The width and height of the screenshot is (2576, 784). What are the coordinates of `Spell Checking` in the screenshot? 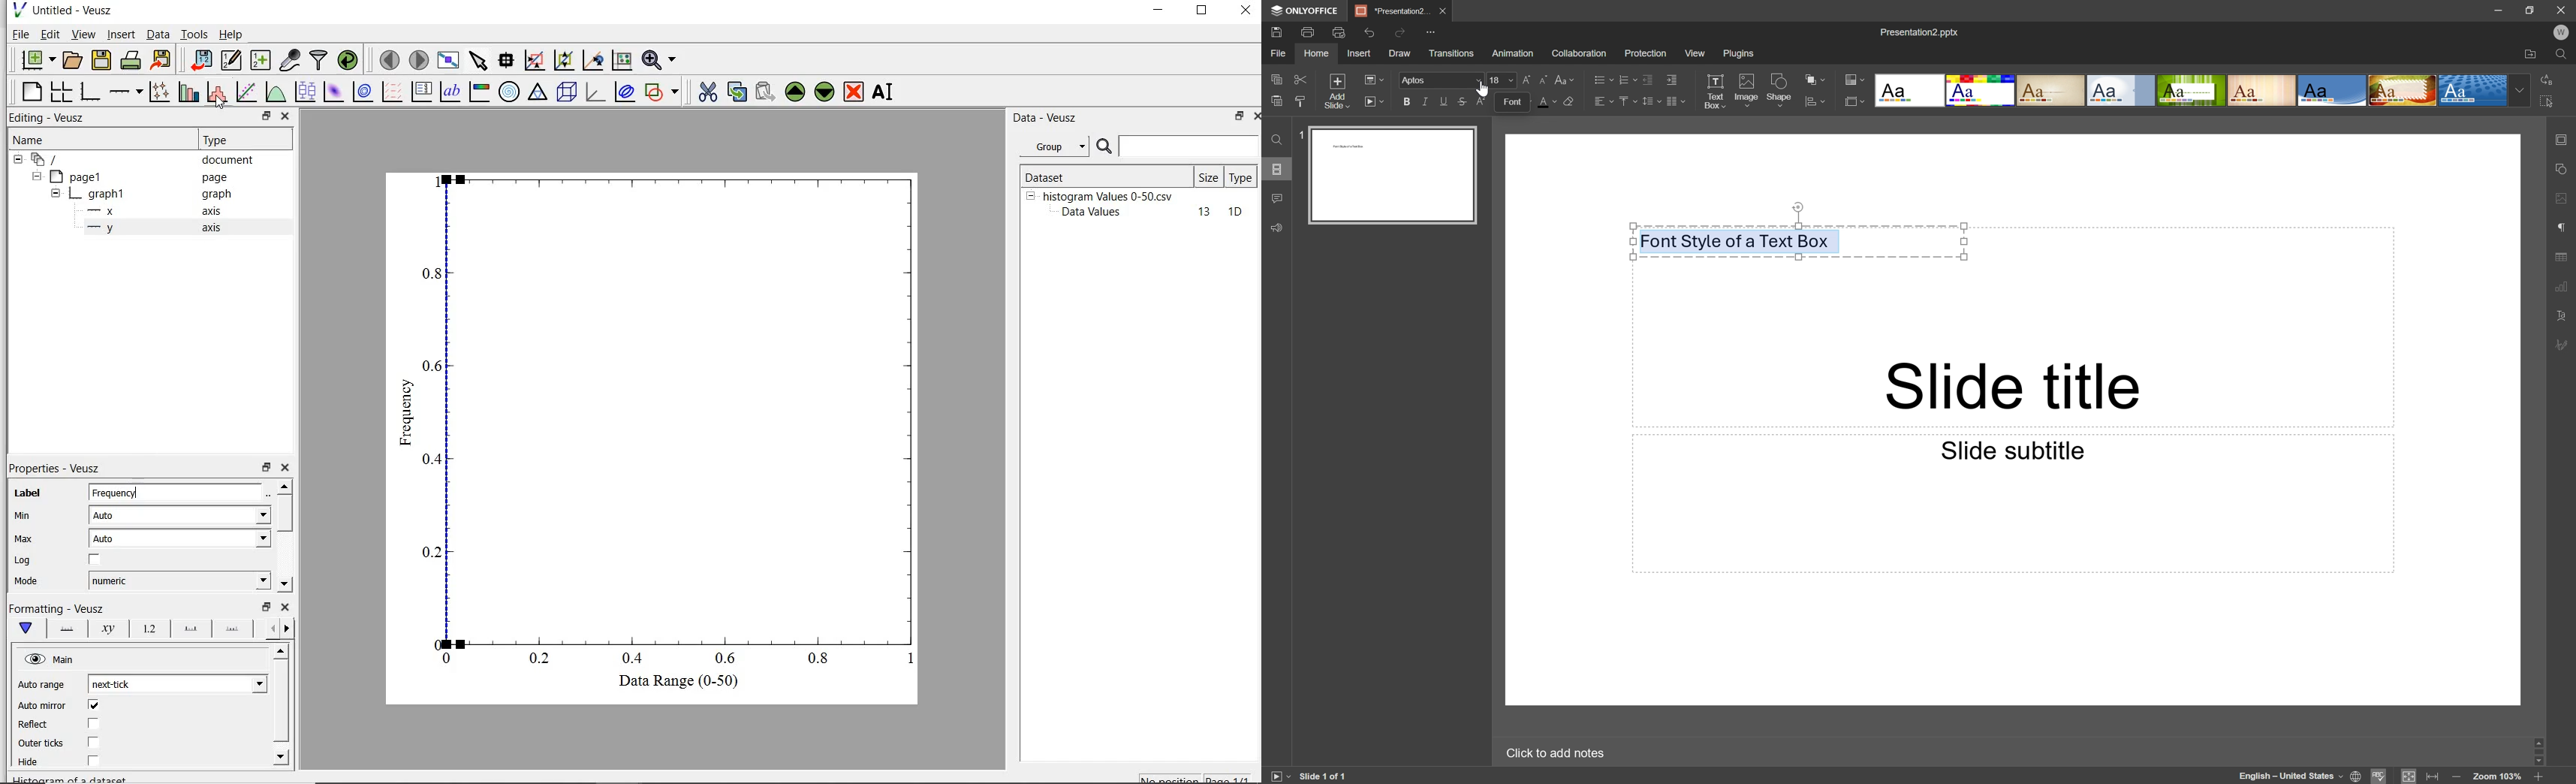 It's located at (2380, 776).